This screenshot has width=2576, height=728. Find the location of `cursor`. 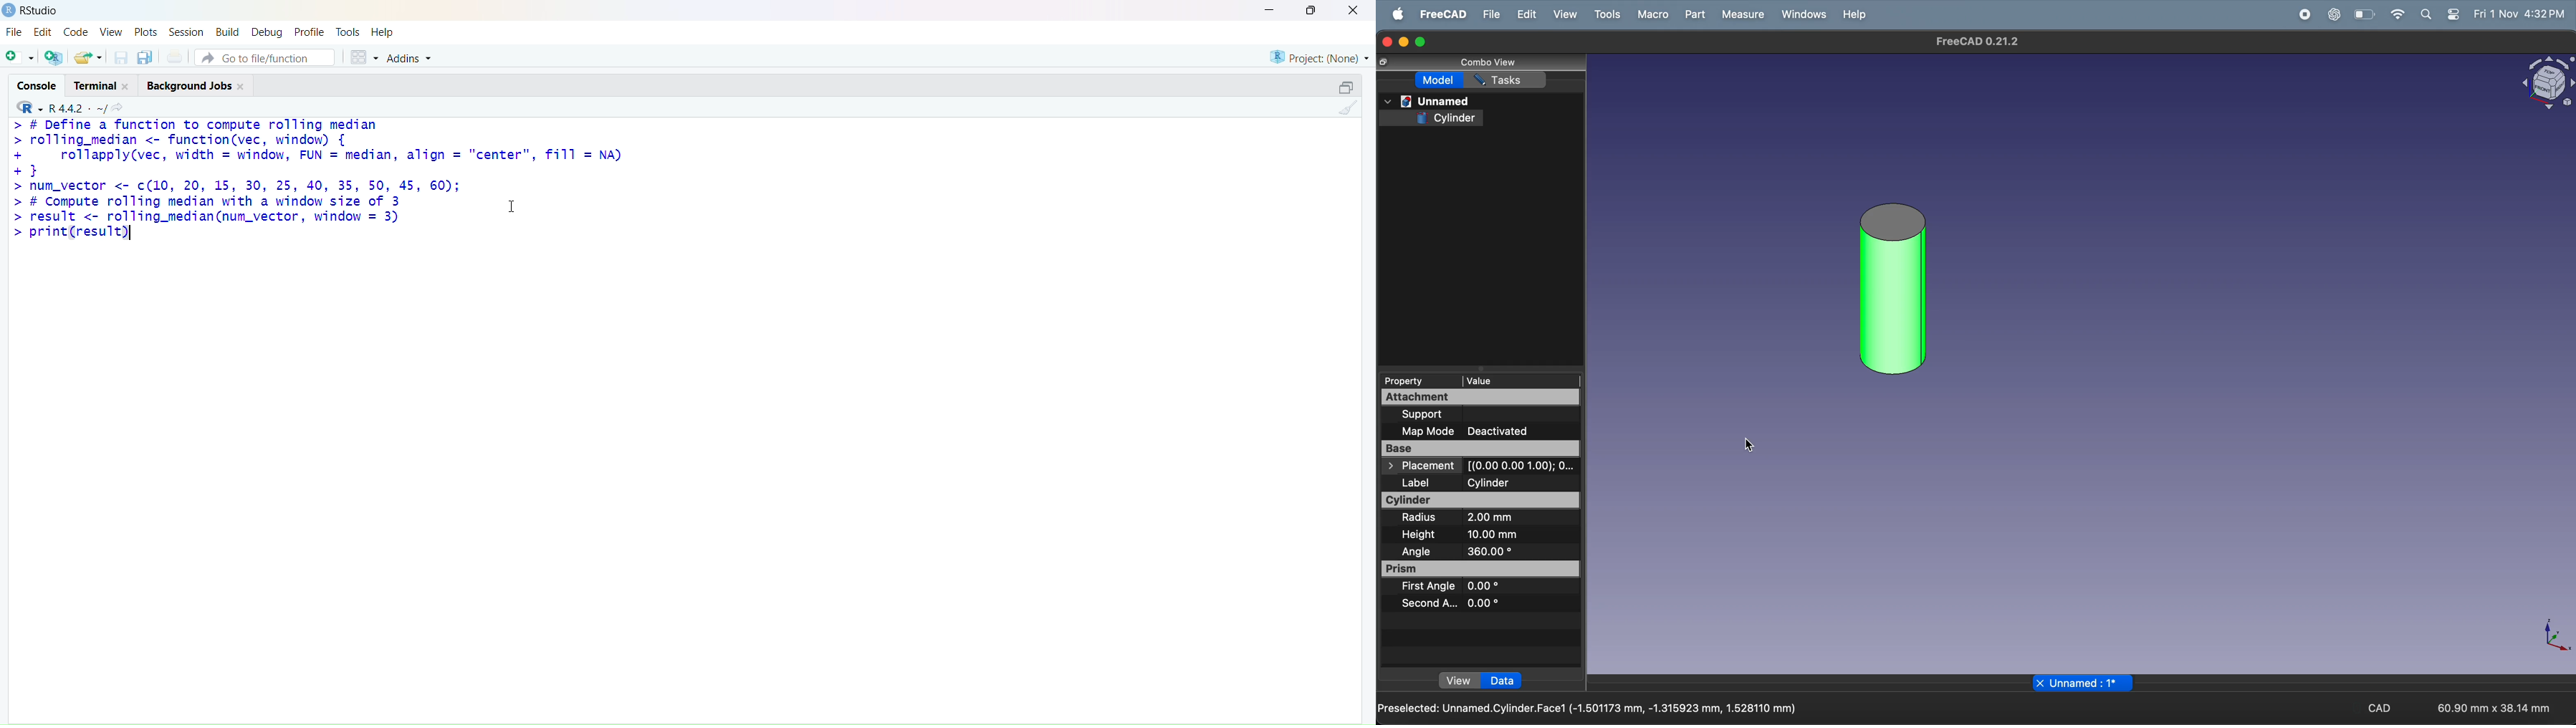

cursor is located at coordinates (1749, 446).